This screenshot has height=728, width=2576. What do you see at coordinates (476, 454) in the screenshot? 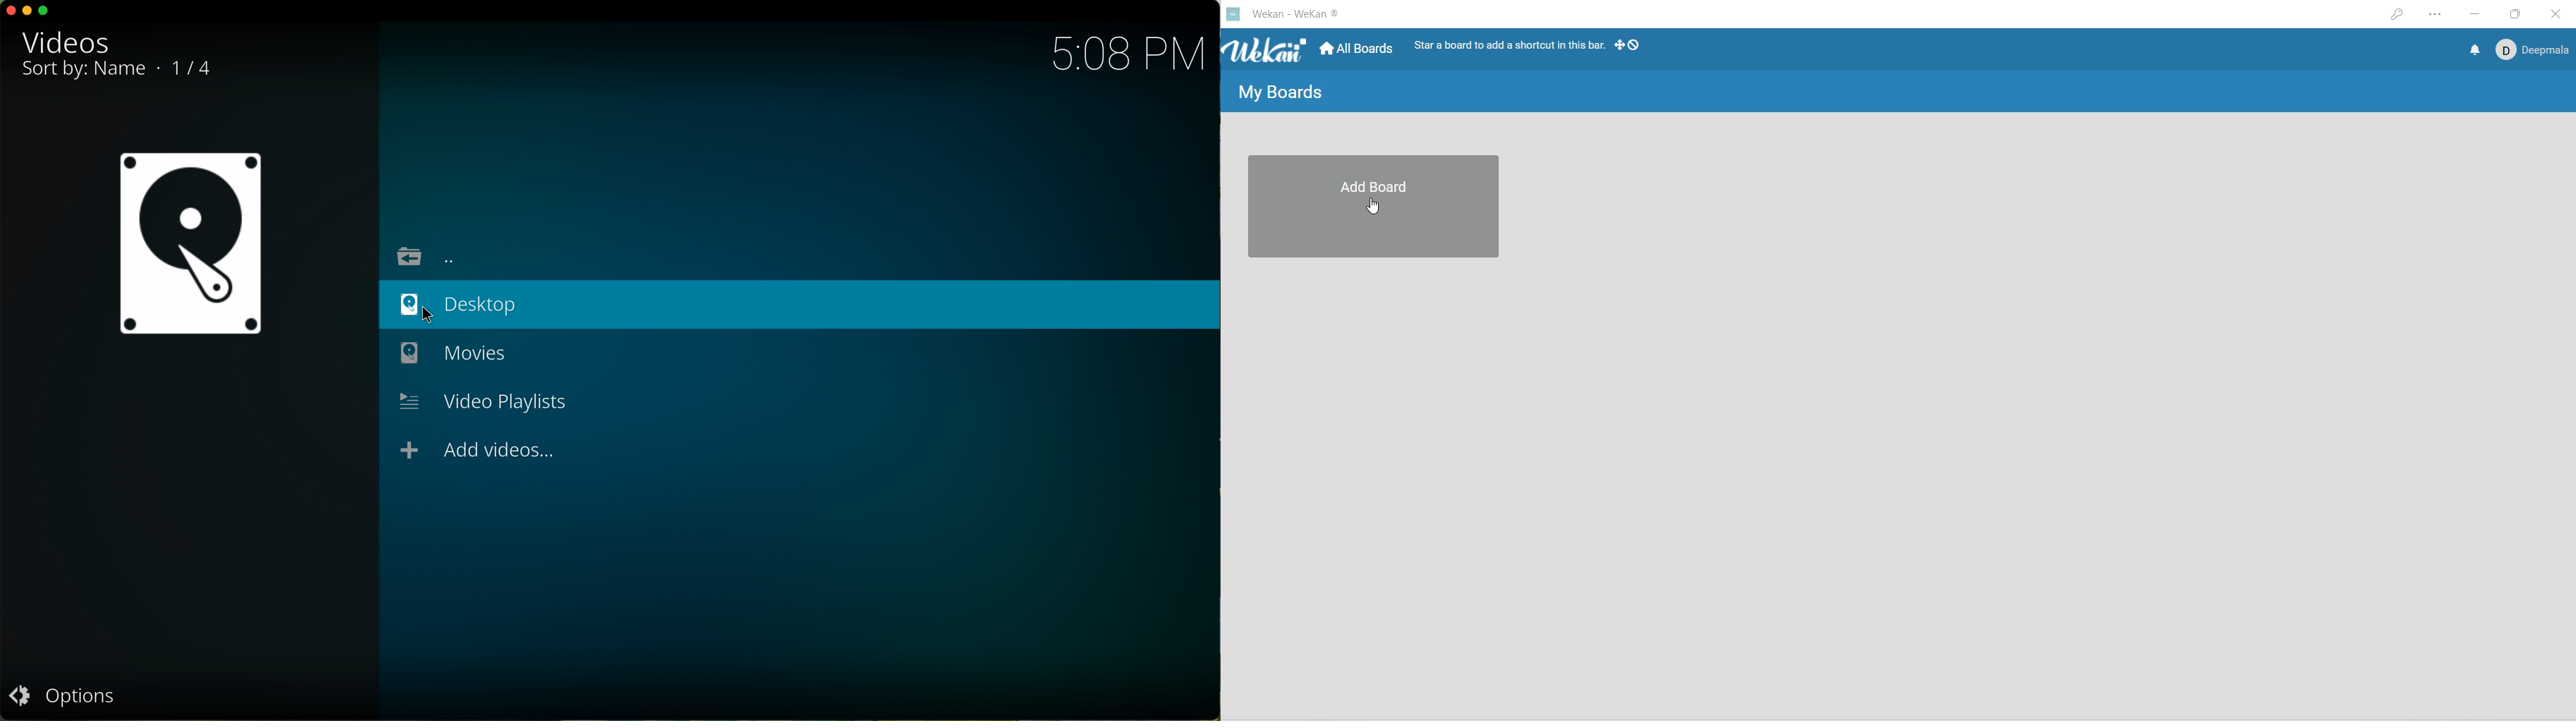
I see `add videos` at bounding box center [476, 454].